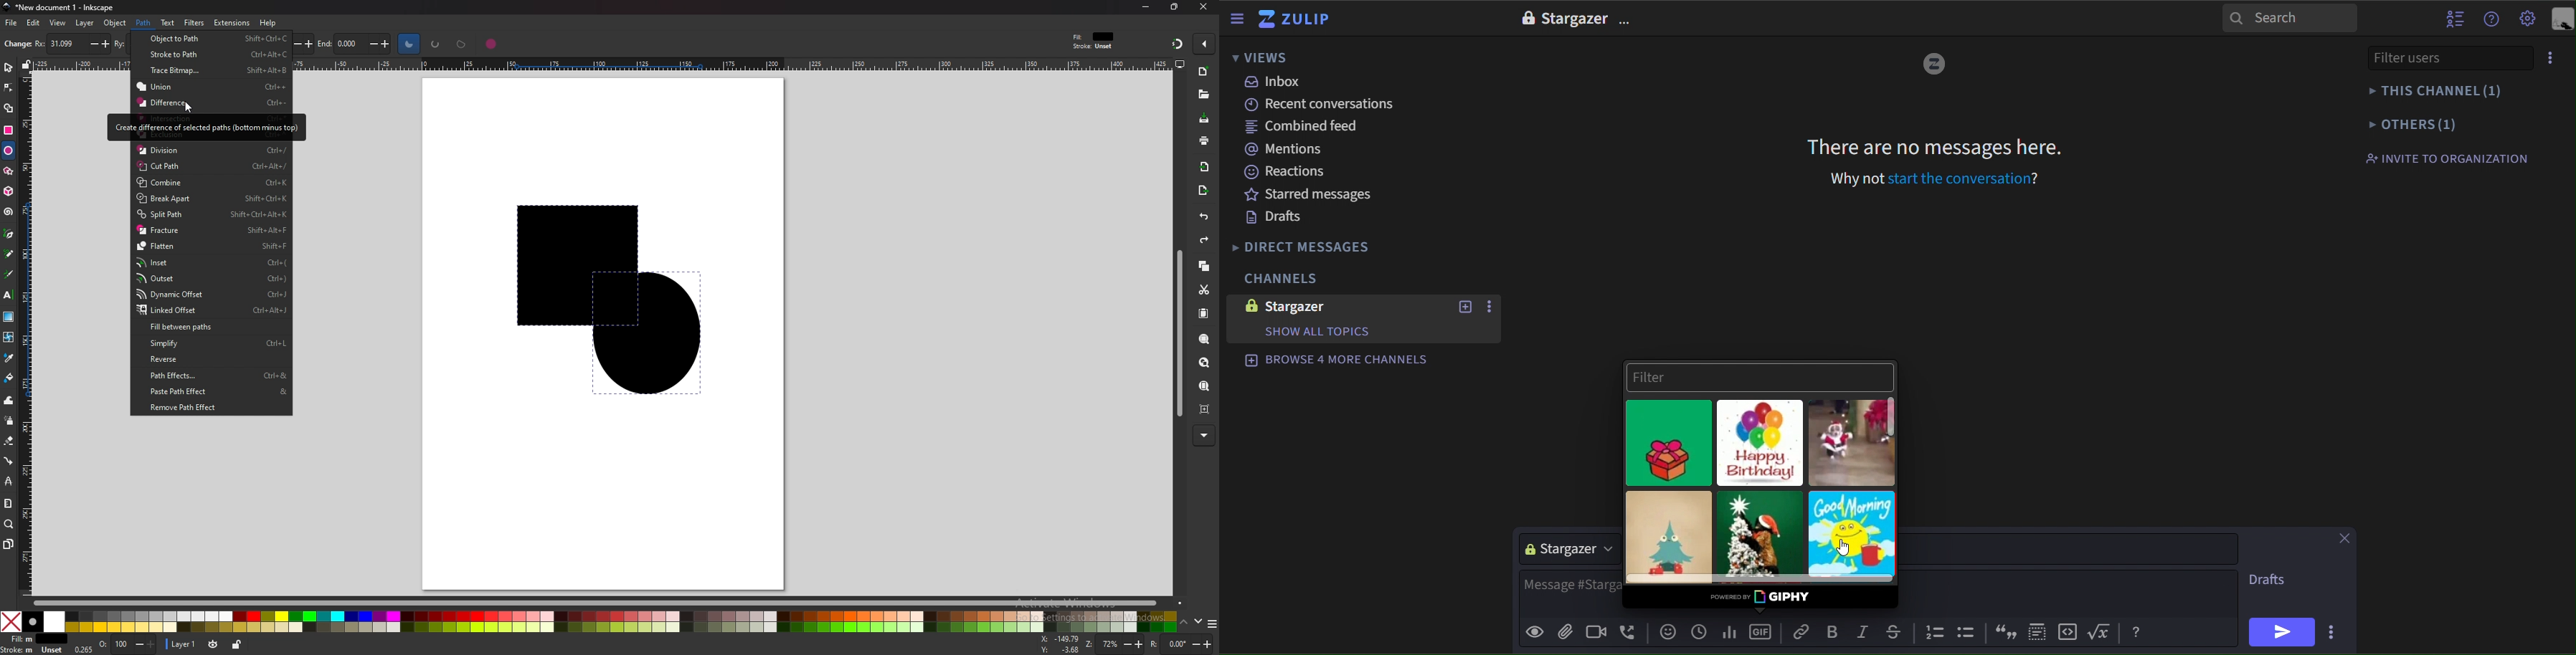 This screenshot has width=2576, height=672. What do you see at coordinates (1563, 550) in the screenshot?
I see `Stargazer` at bounding box center [1563, 550].